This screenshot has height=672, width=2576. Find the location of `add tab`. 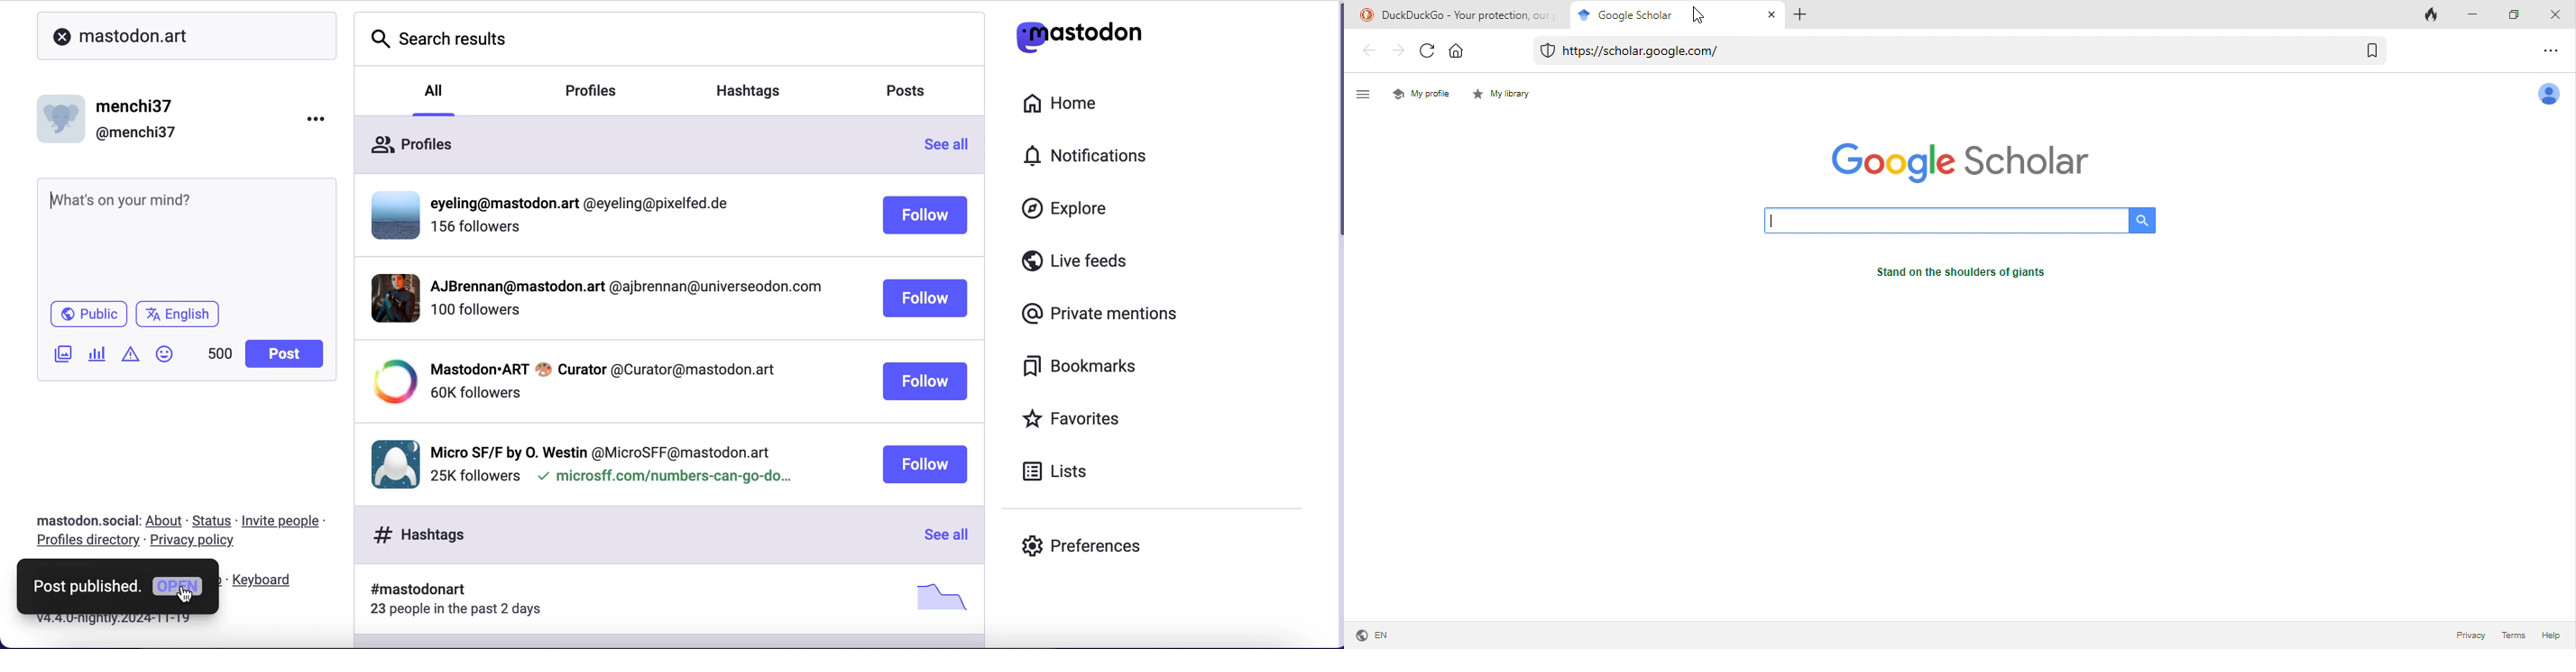

add tab is located at coordinates (1802, 16).